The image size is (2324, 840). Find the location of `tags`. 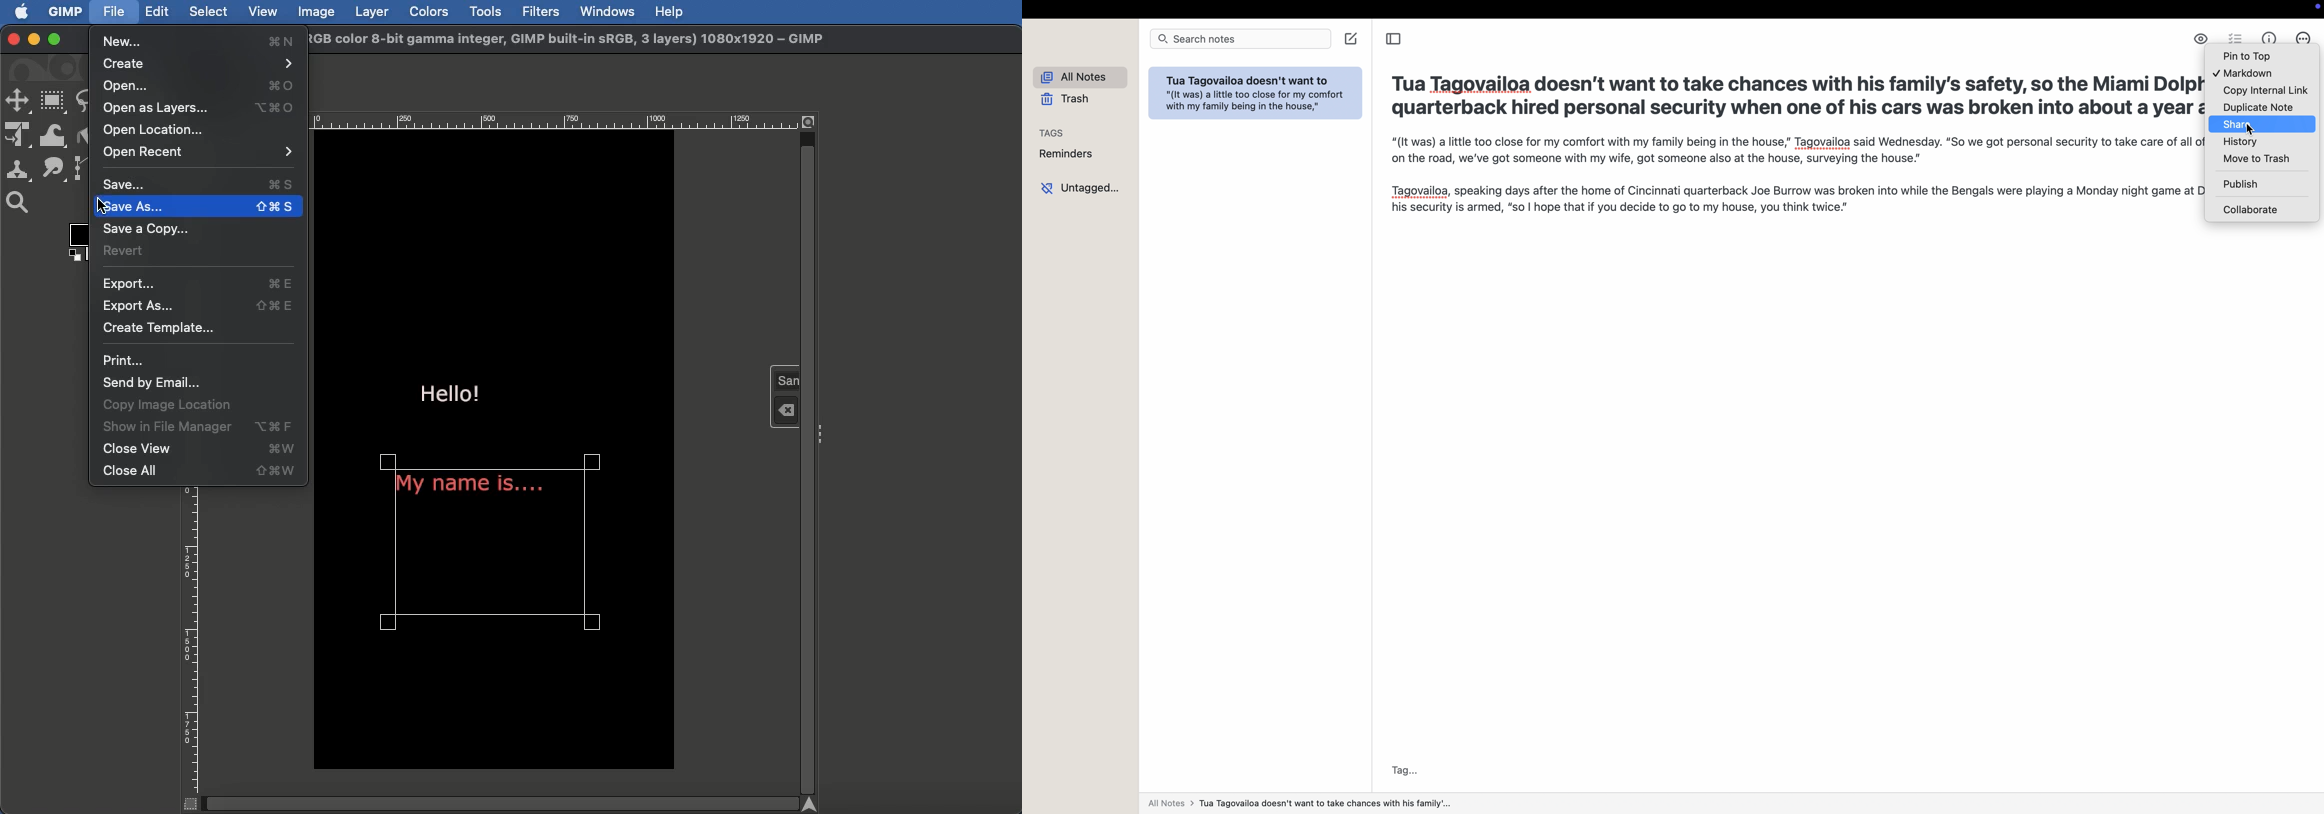

tags is located at coordinates (1055, 130).